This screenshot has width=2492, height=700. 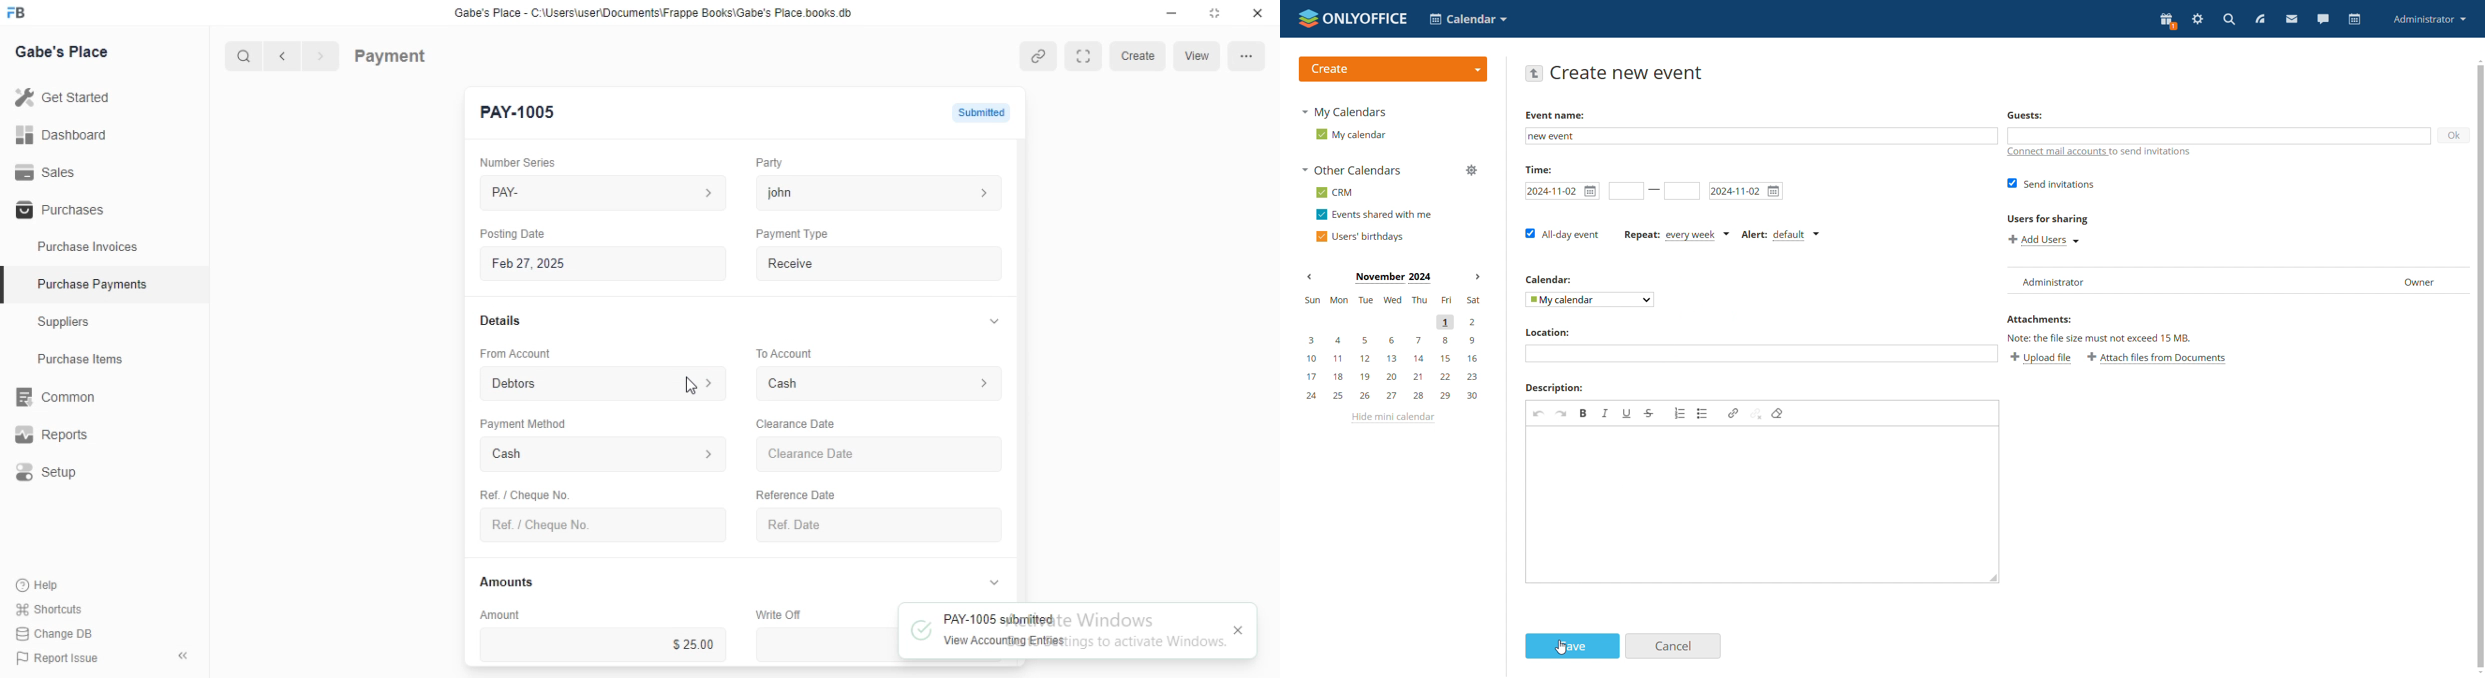 What do you see at coordinates (522, 423) in the screenshot?
I see `‘Payment Method` at bounding box center [522, 423].